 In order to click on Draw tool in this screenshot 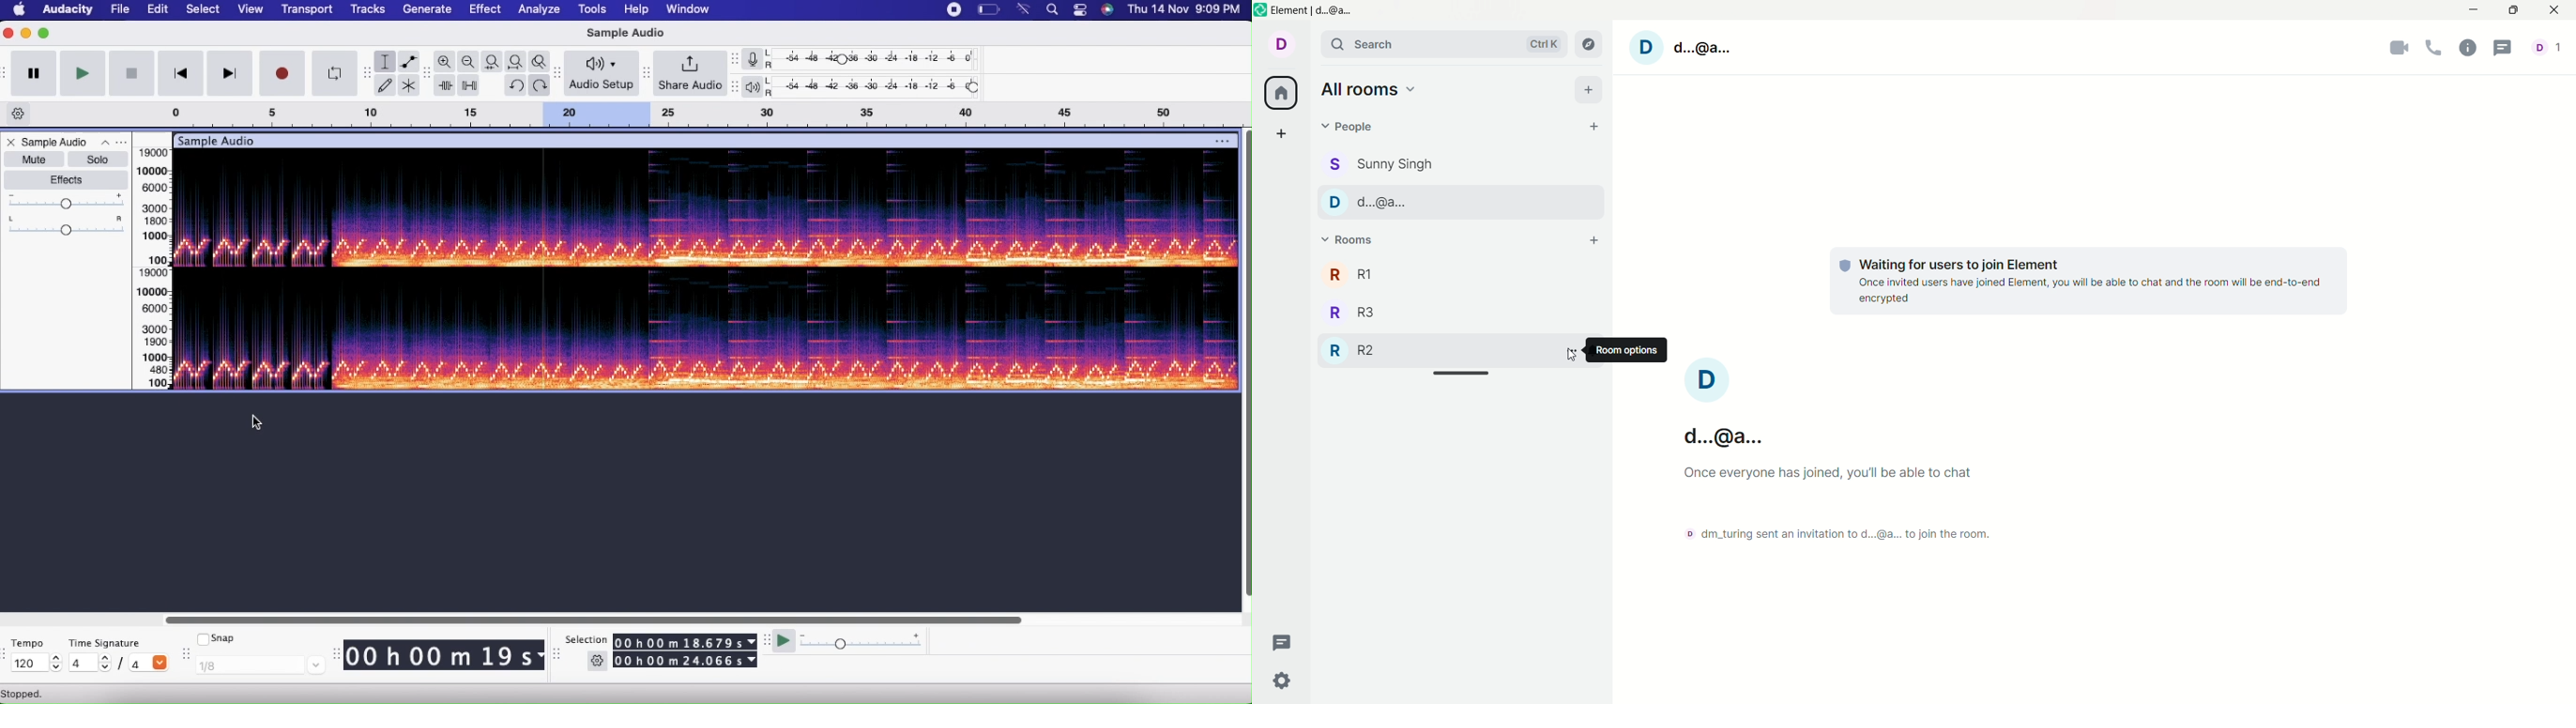, I will do `click(385, 85)`.